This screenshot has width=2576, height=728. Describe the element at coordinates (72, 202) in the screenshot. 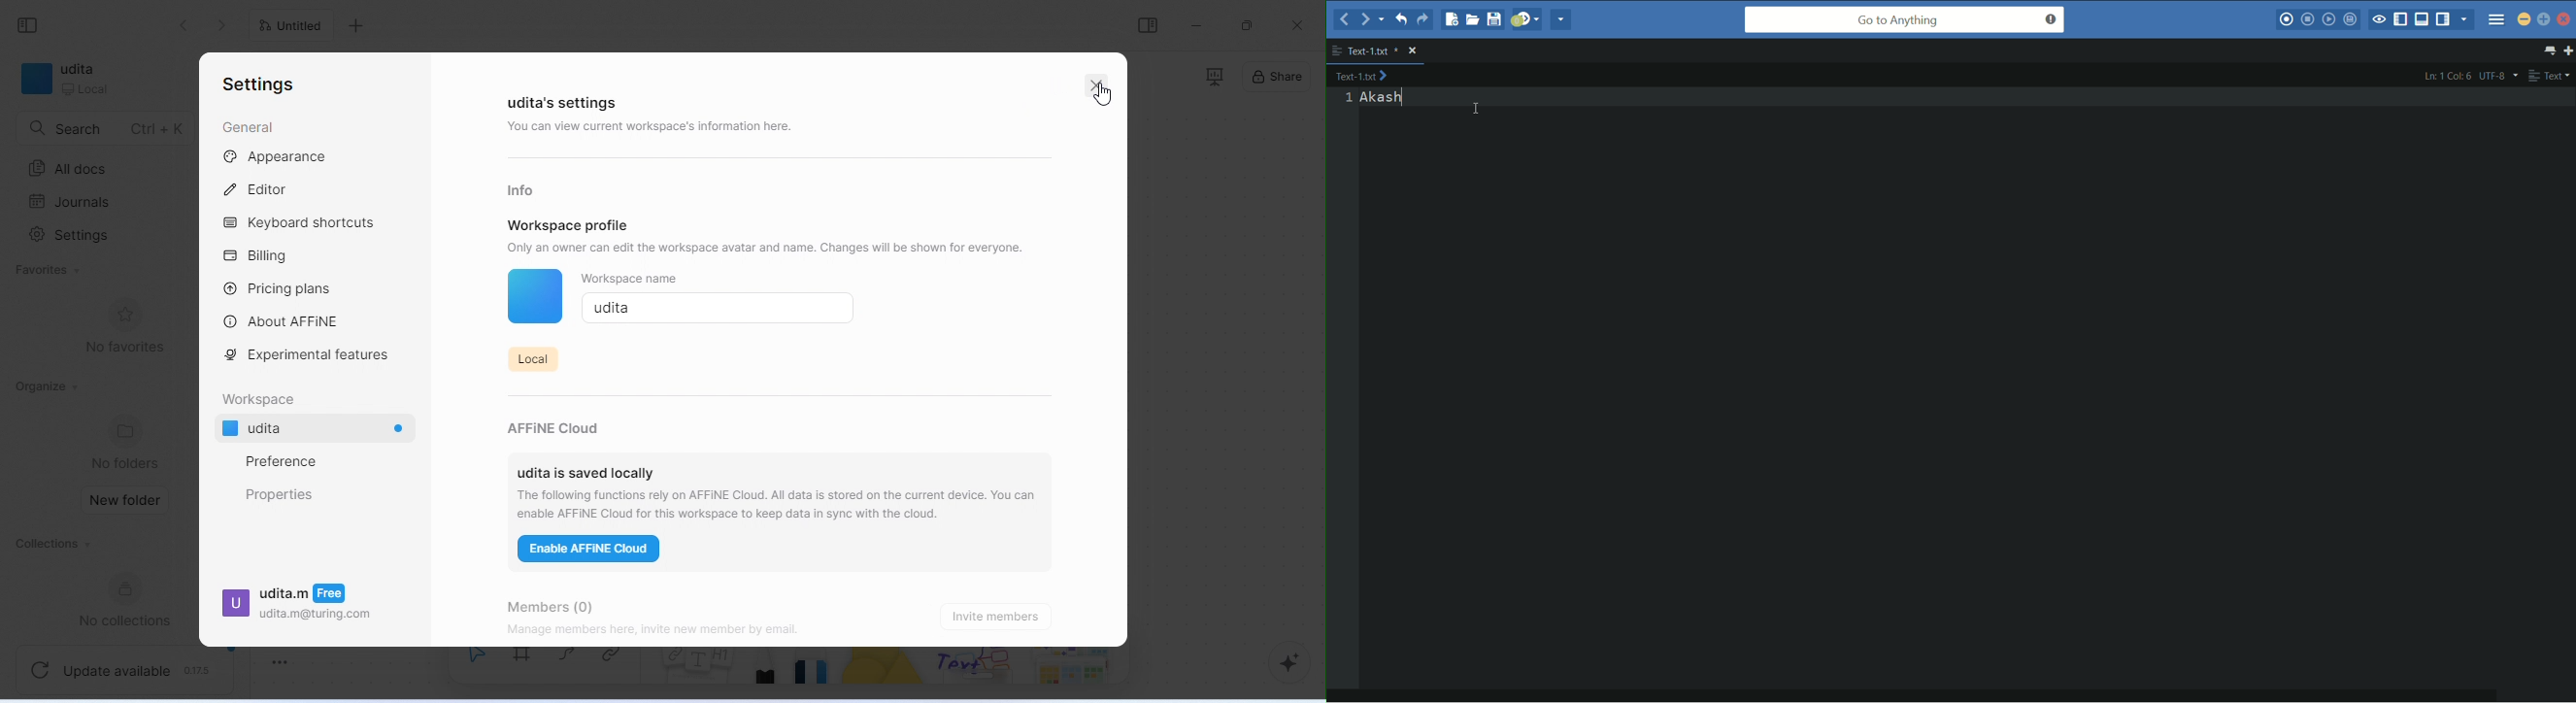

I see `journals` at that location.